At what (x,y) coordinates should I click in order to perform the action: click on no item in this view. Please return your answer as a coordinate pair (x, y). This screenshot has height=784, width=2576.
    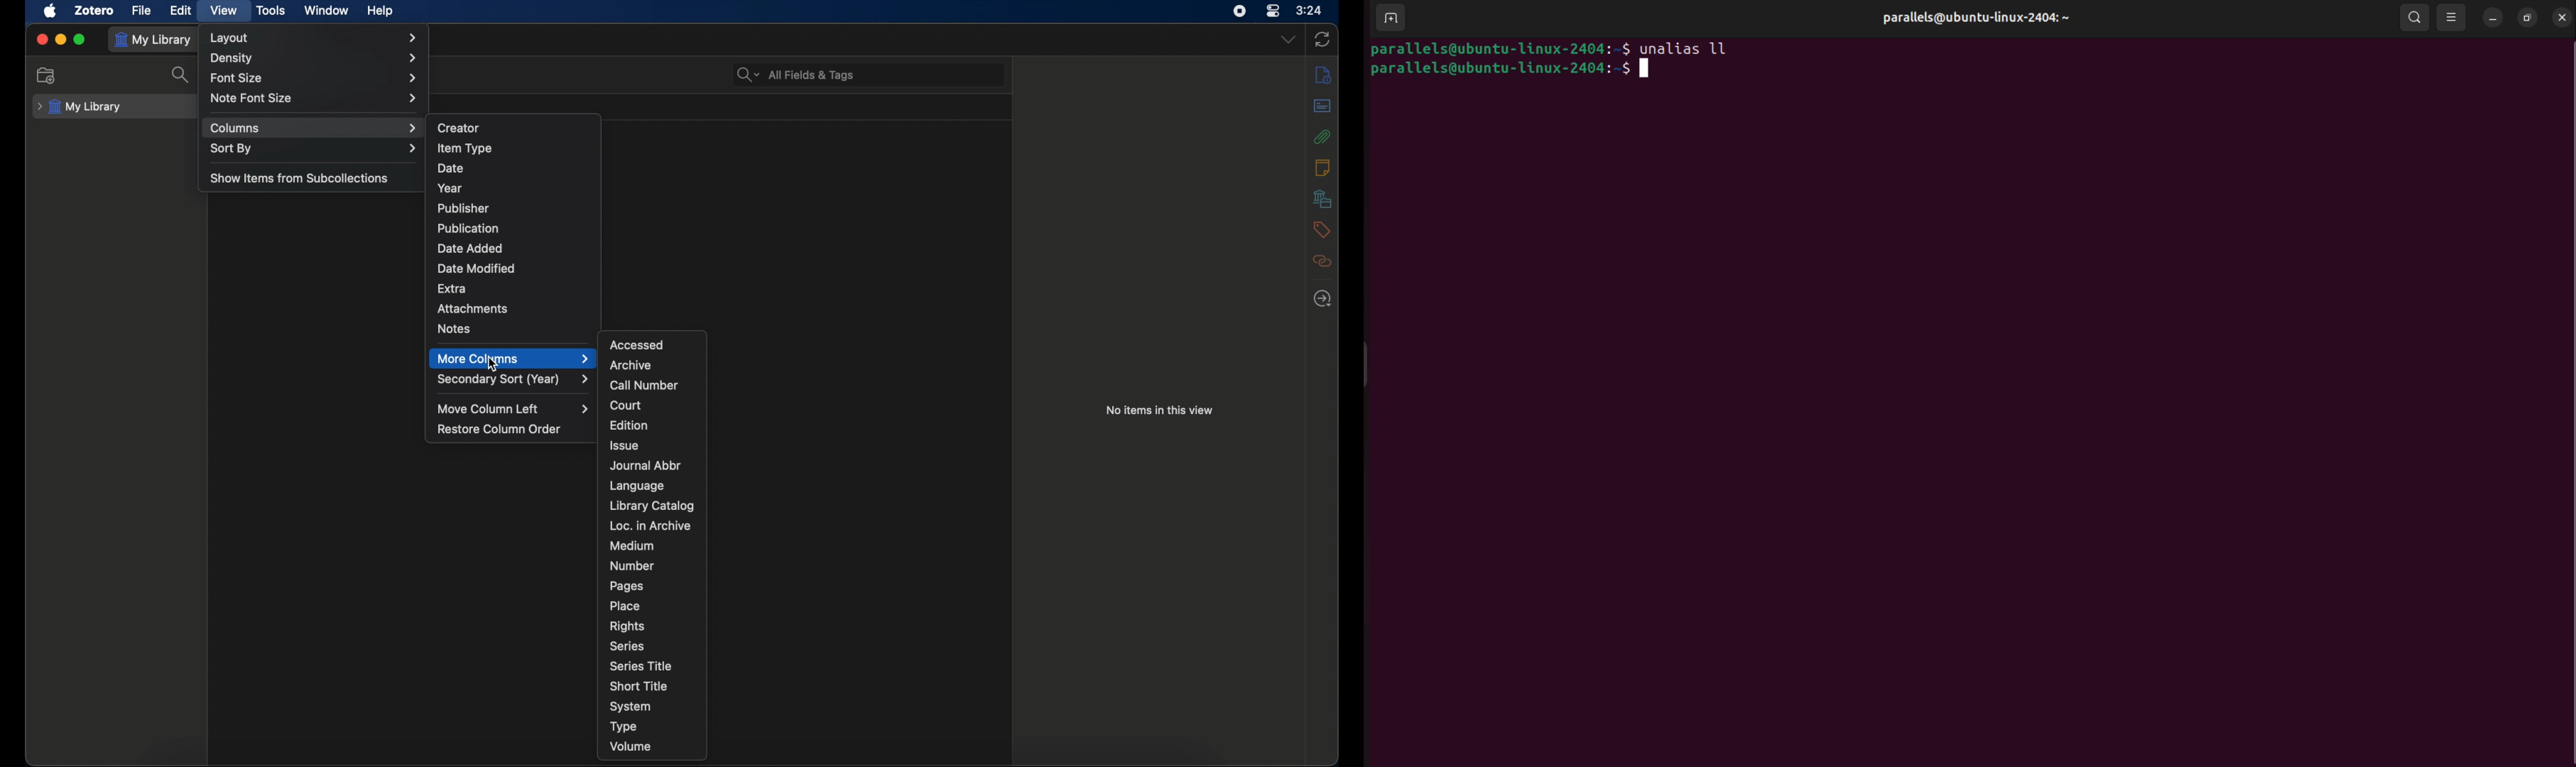
    Looking at the image, I should click on (1159, 410).